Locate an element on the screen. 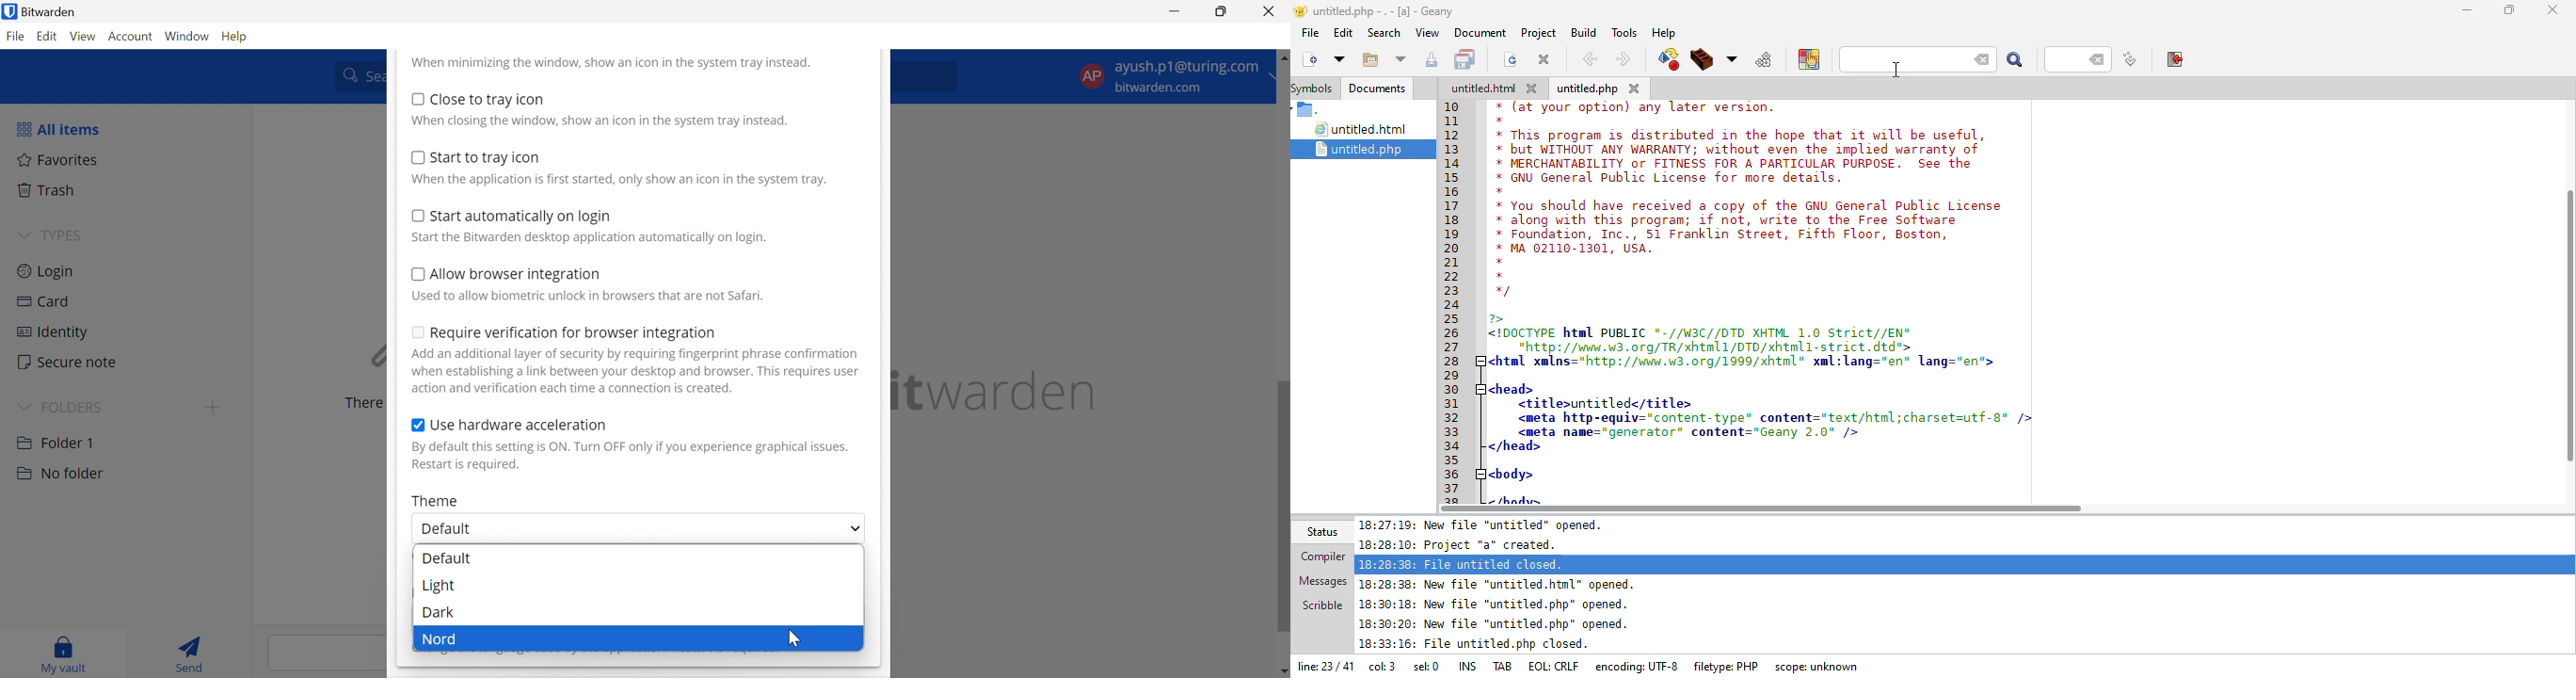 The height and width of the screenshot is (700, 2576). scroll bar is located at coordinates (1761, 508).